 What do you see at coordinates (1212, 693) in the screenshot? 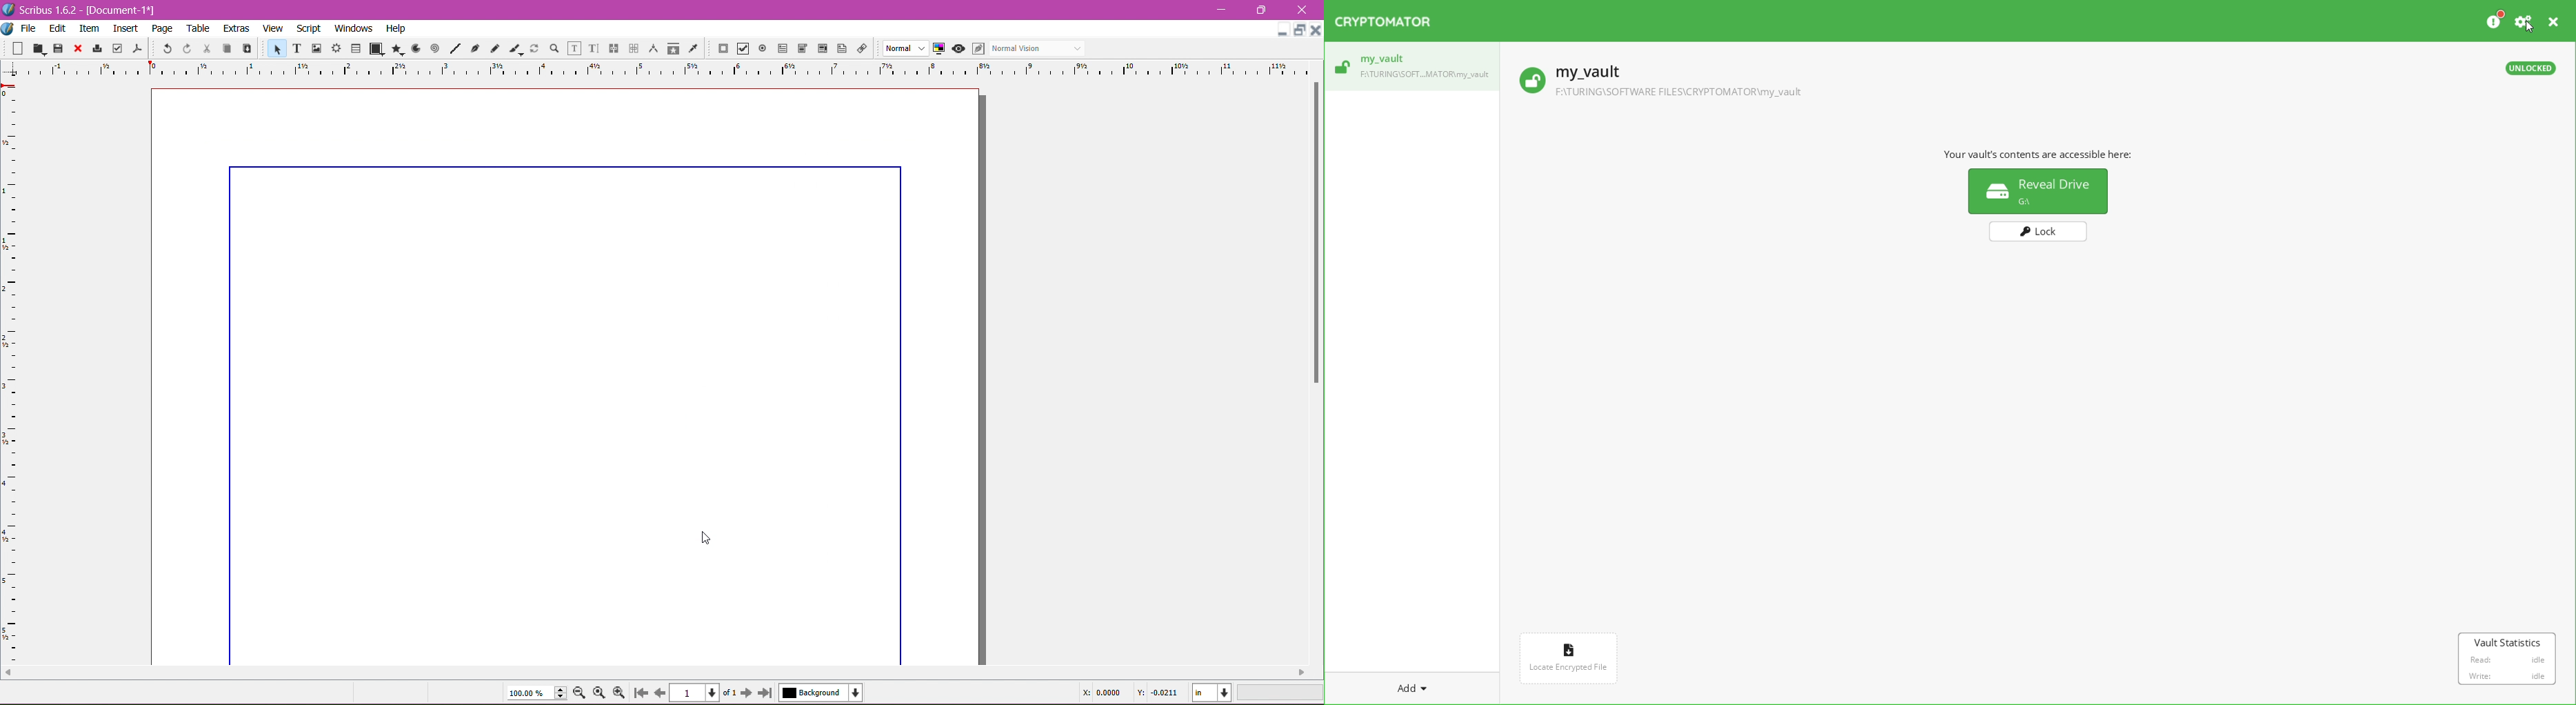
I see `Select the current unit` at bounding box center [1212, 693].